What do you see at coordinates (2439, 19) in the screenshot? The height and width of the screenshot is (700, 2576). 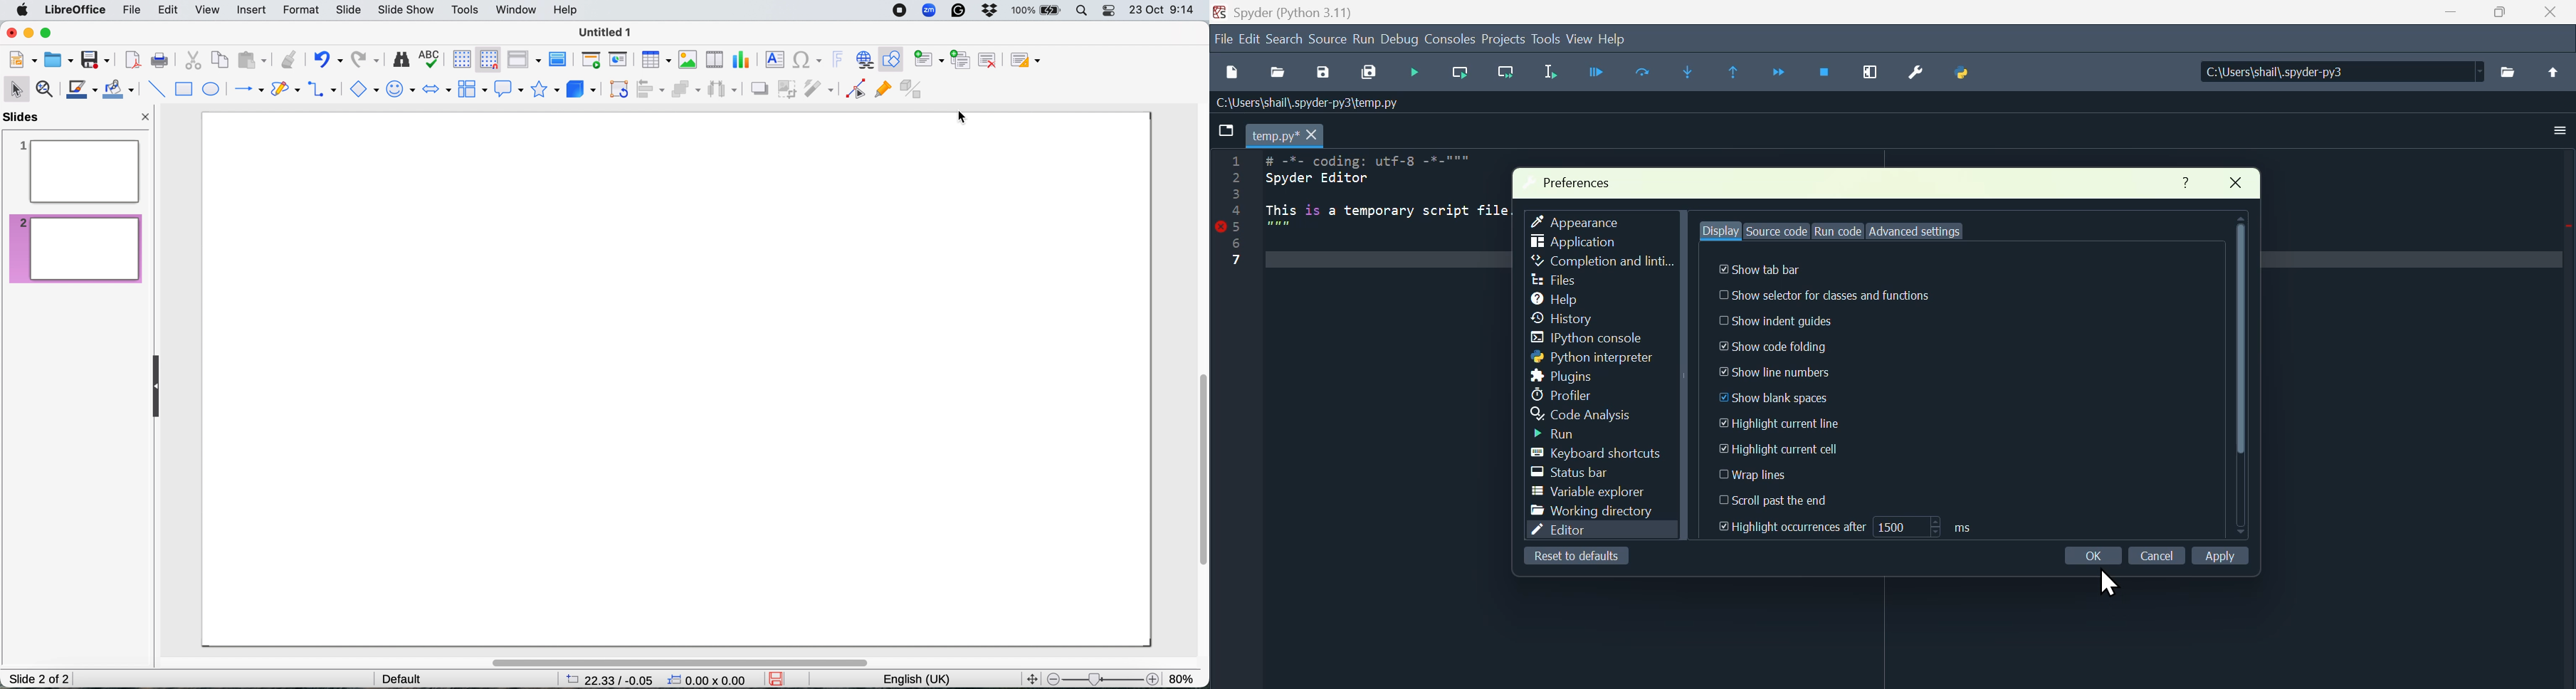 I see `minimise` at bounding box center [2439, 19].